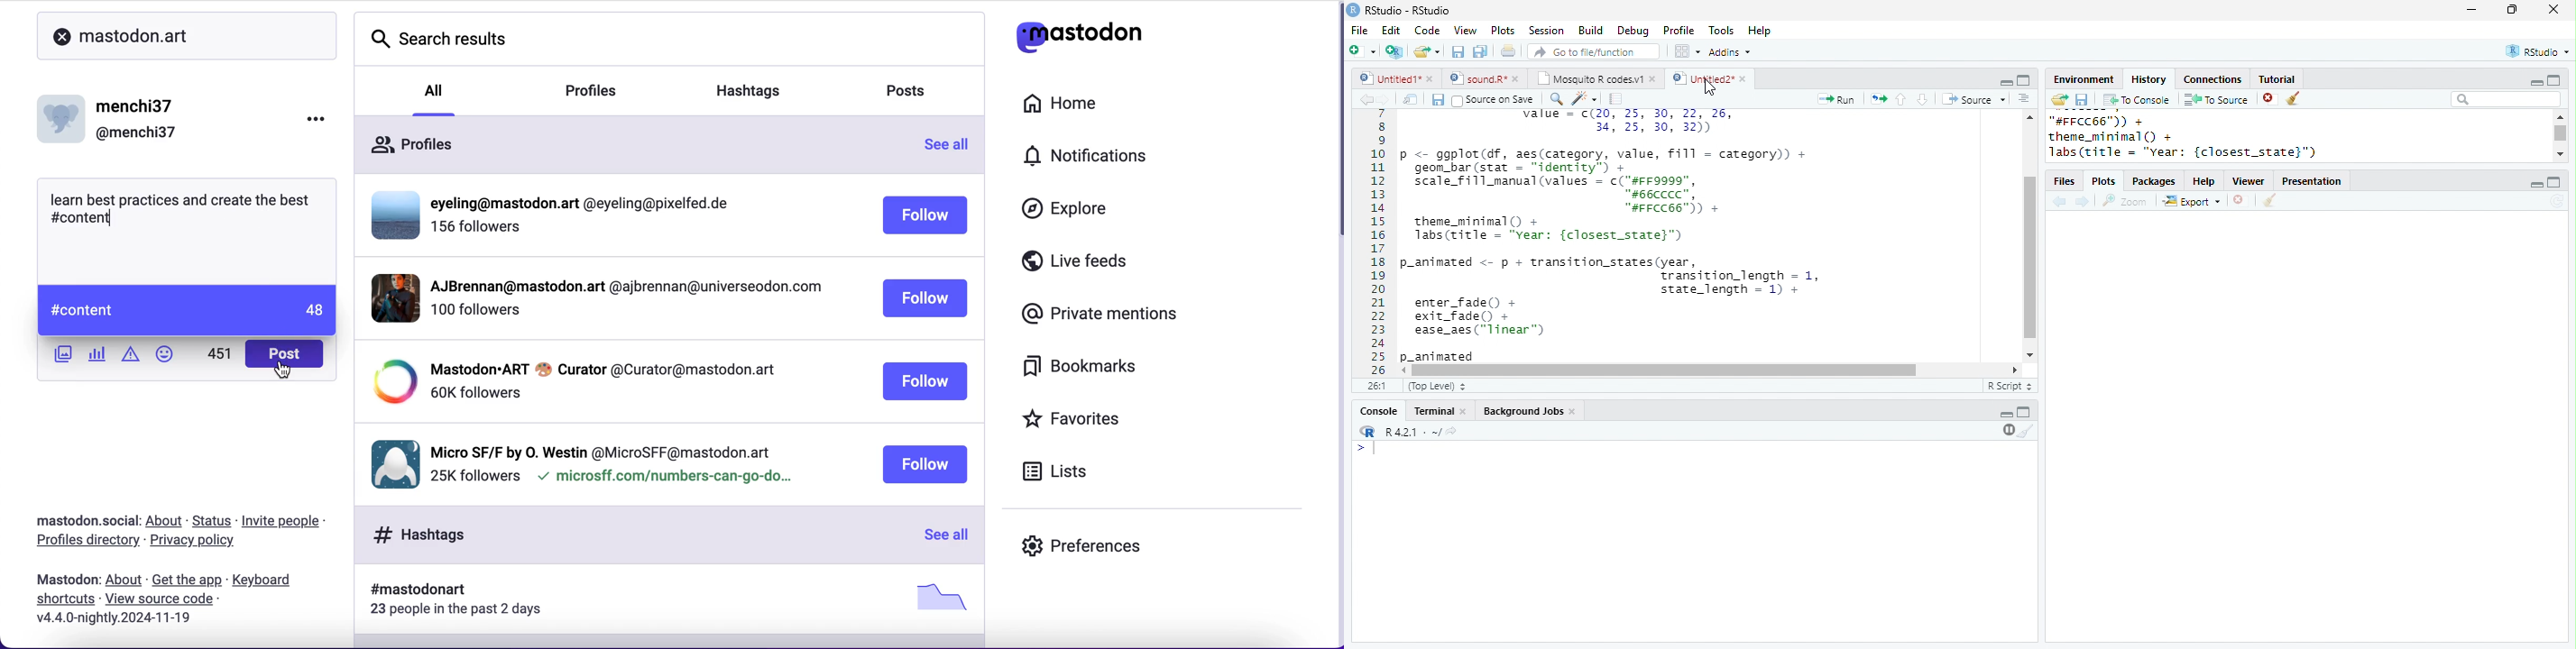  I want to click on scroll up, so click(2561, 116).